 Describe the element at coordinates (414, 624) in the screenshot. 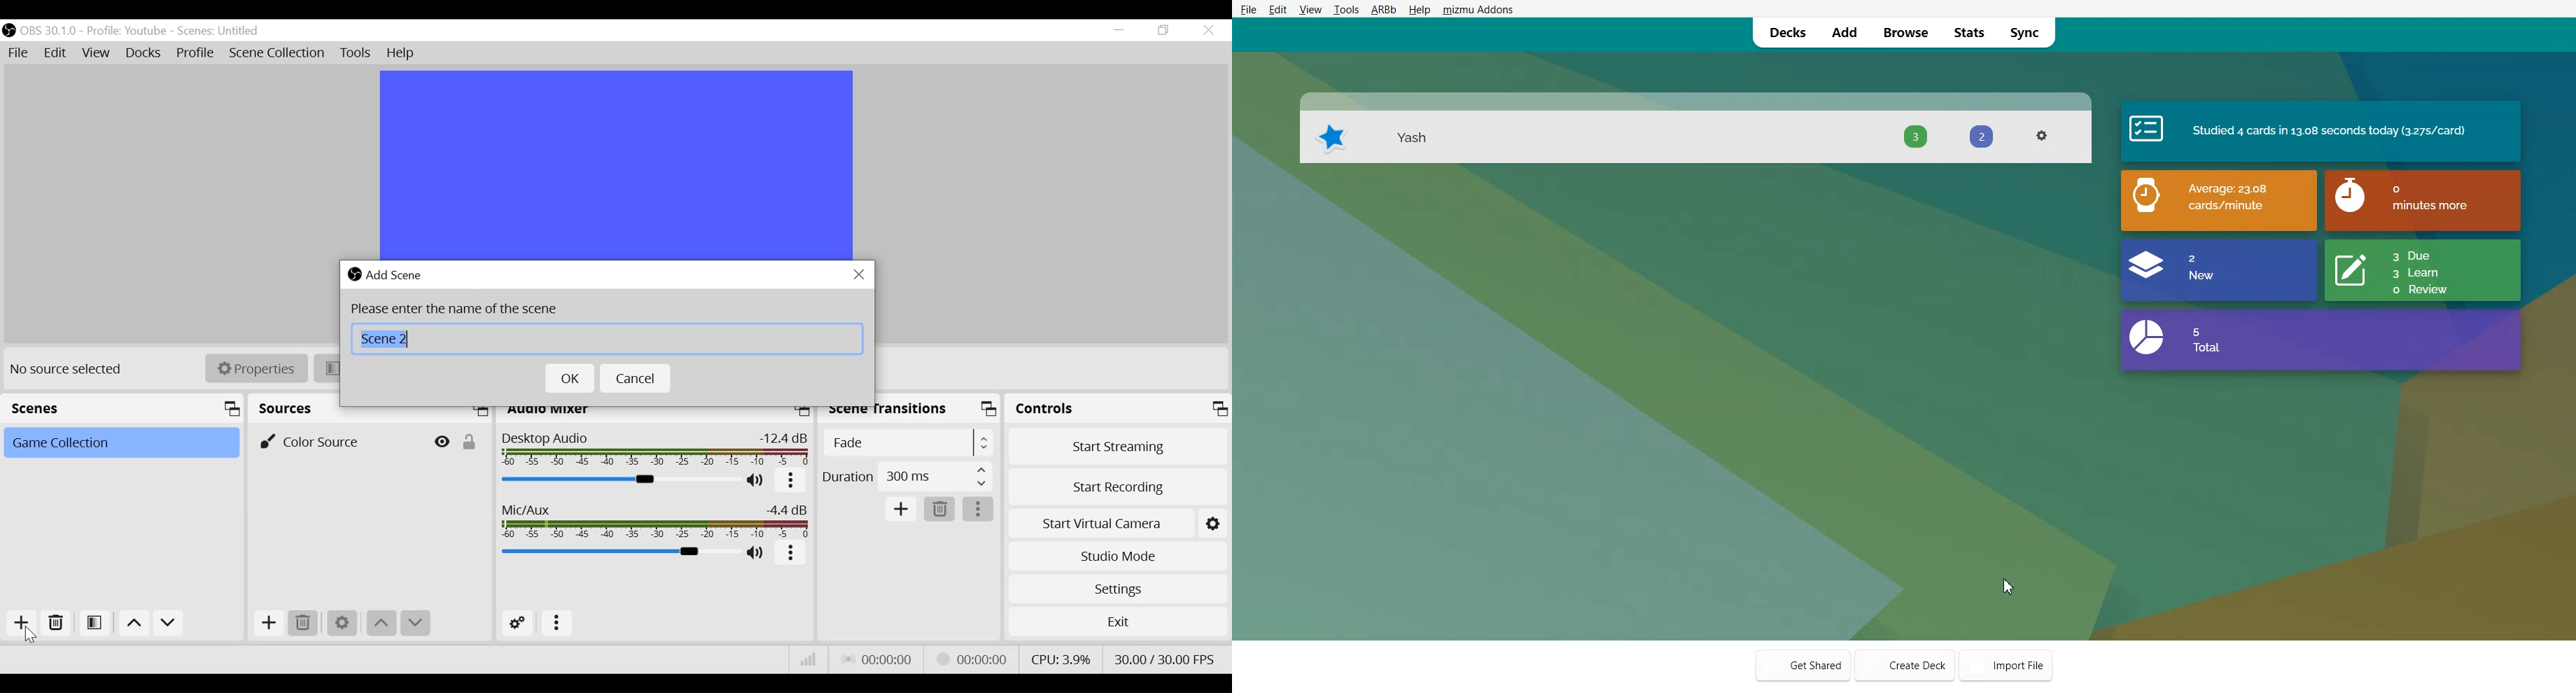

I see `Move down` at that location.